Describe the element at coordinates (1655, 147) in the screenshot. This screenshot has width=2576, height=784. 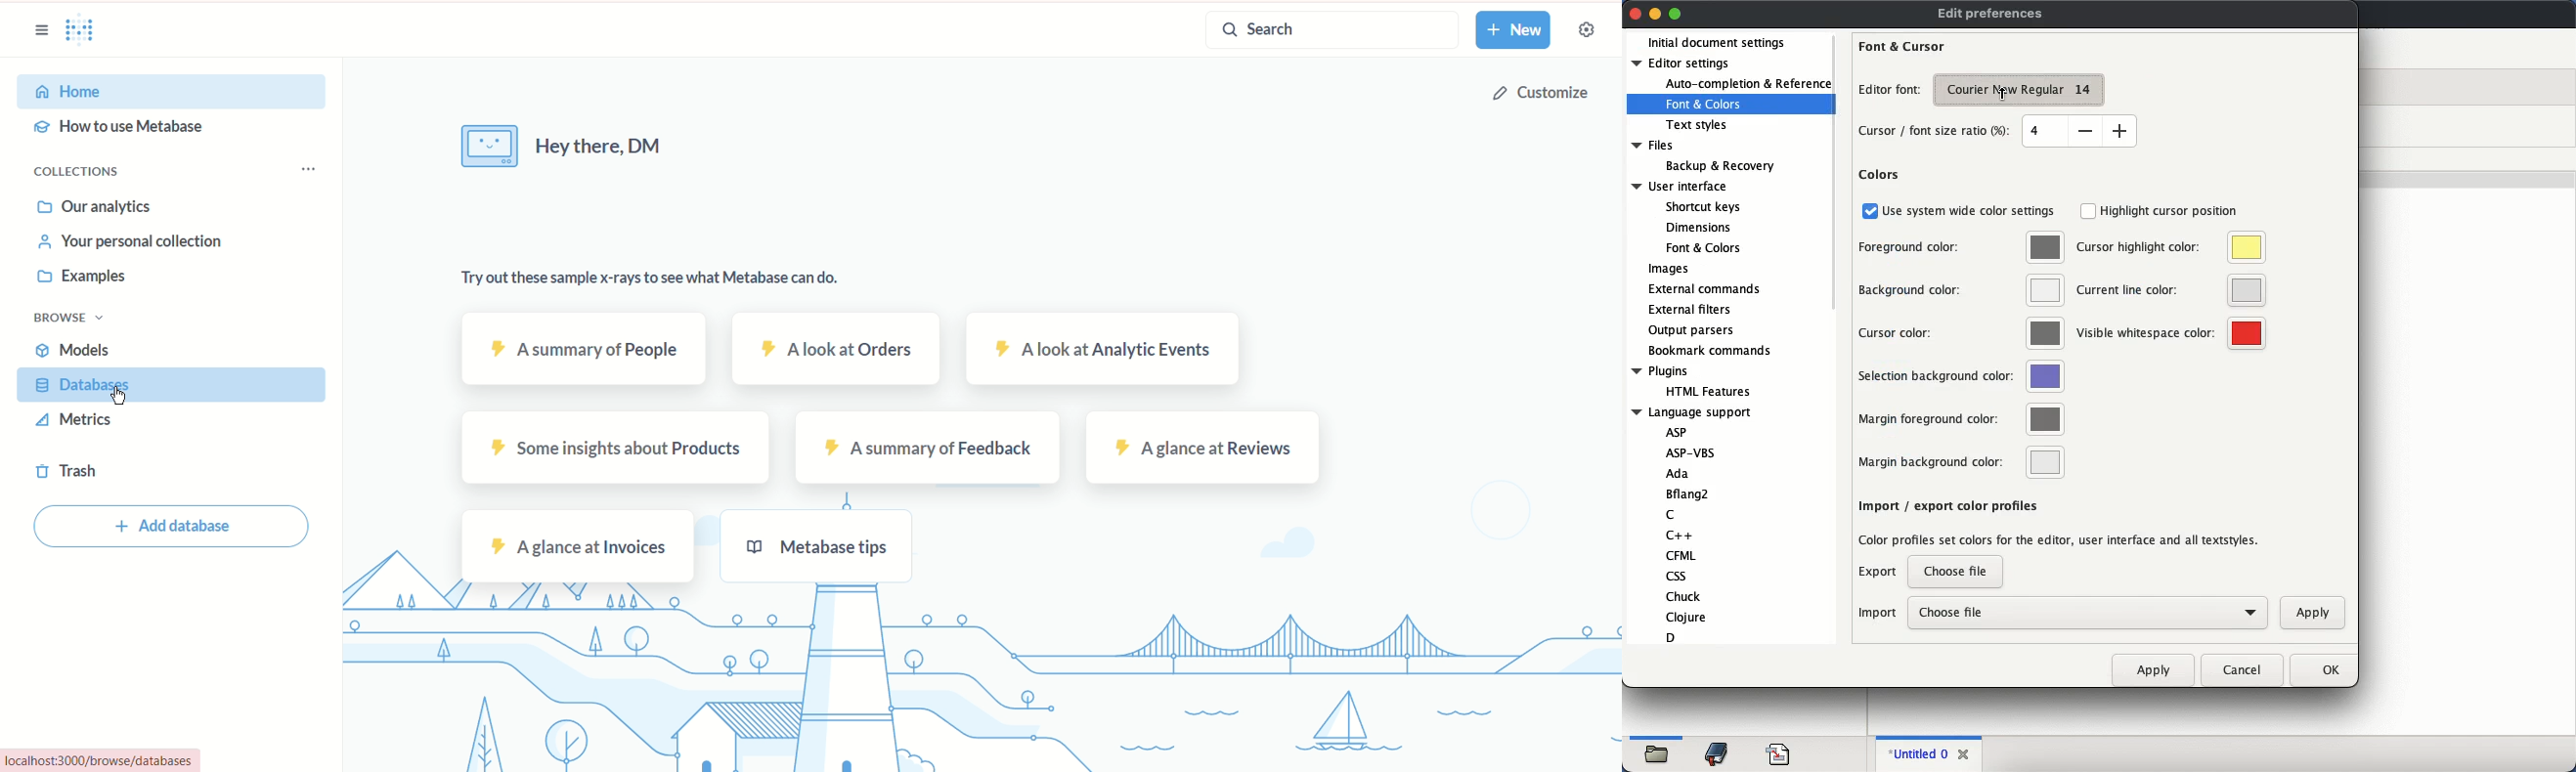
I see `files` at that location.